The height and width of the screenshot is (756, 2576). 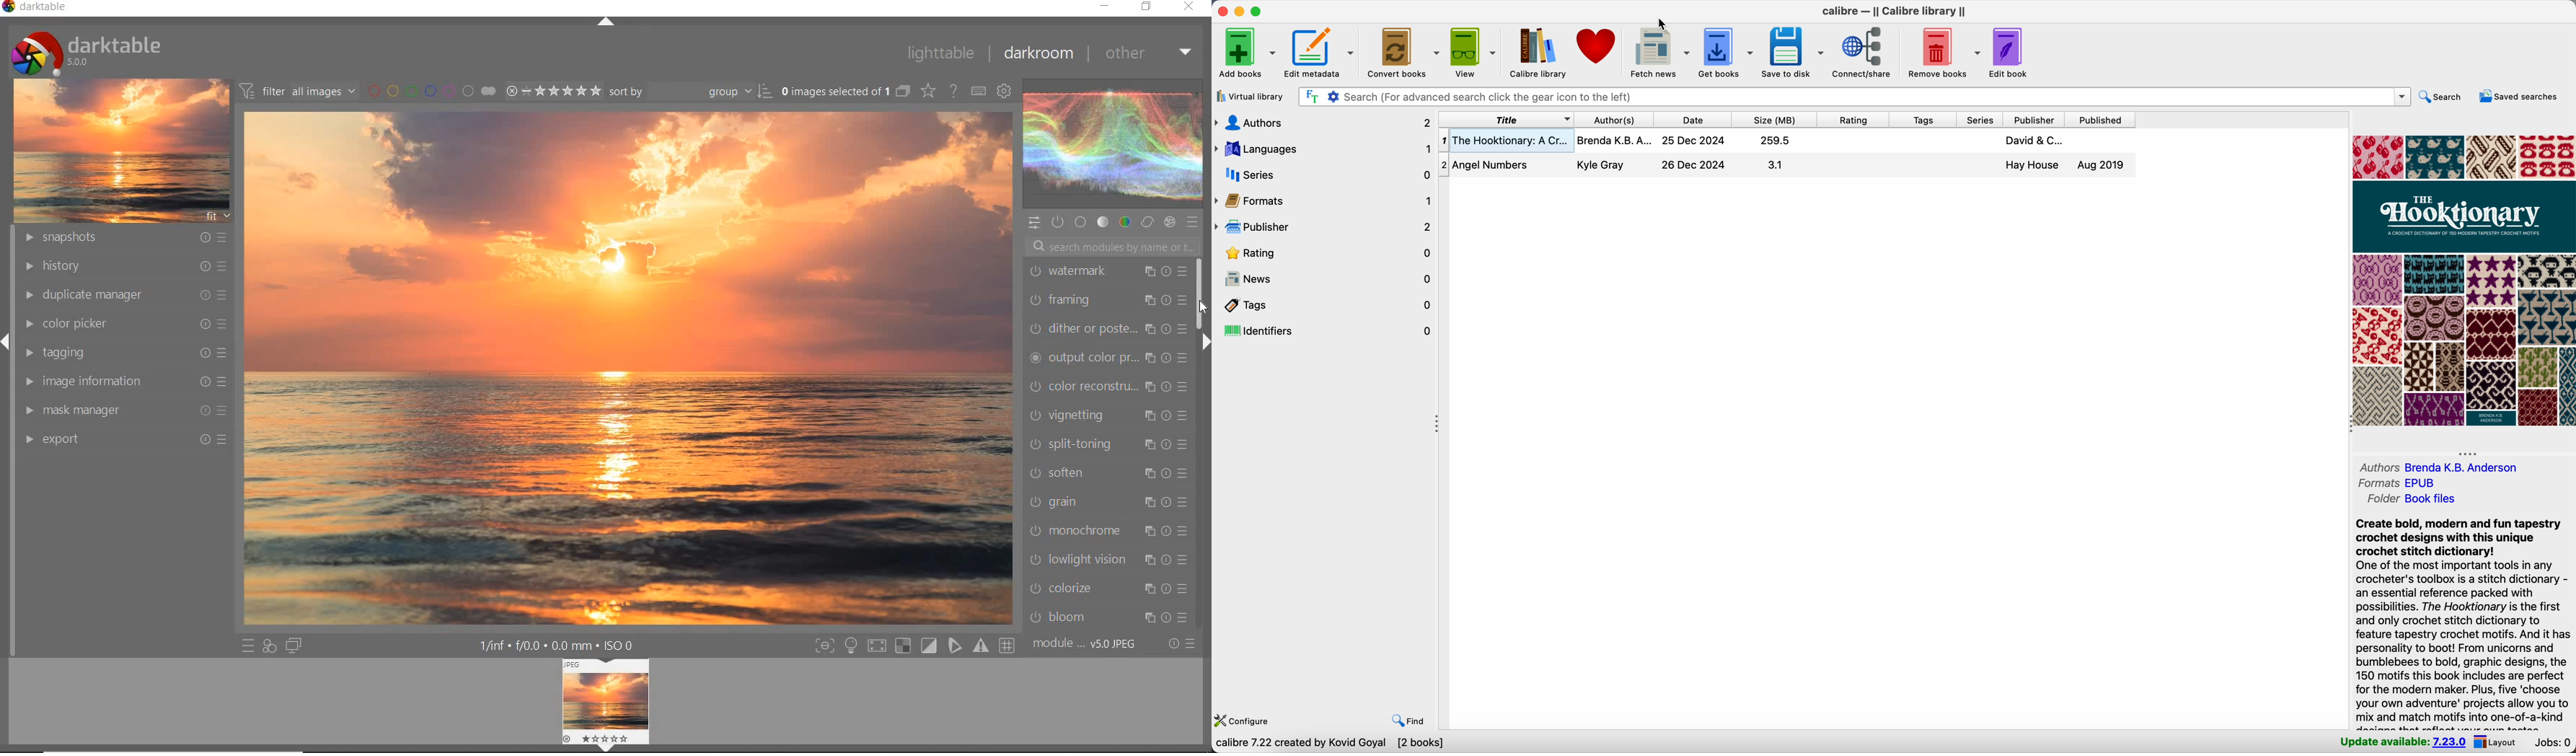 What do you see at coordinates (1257, 13) in the screenshot?
I see `maximize` at bounding box center [1257, 13].